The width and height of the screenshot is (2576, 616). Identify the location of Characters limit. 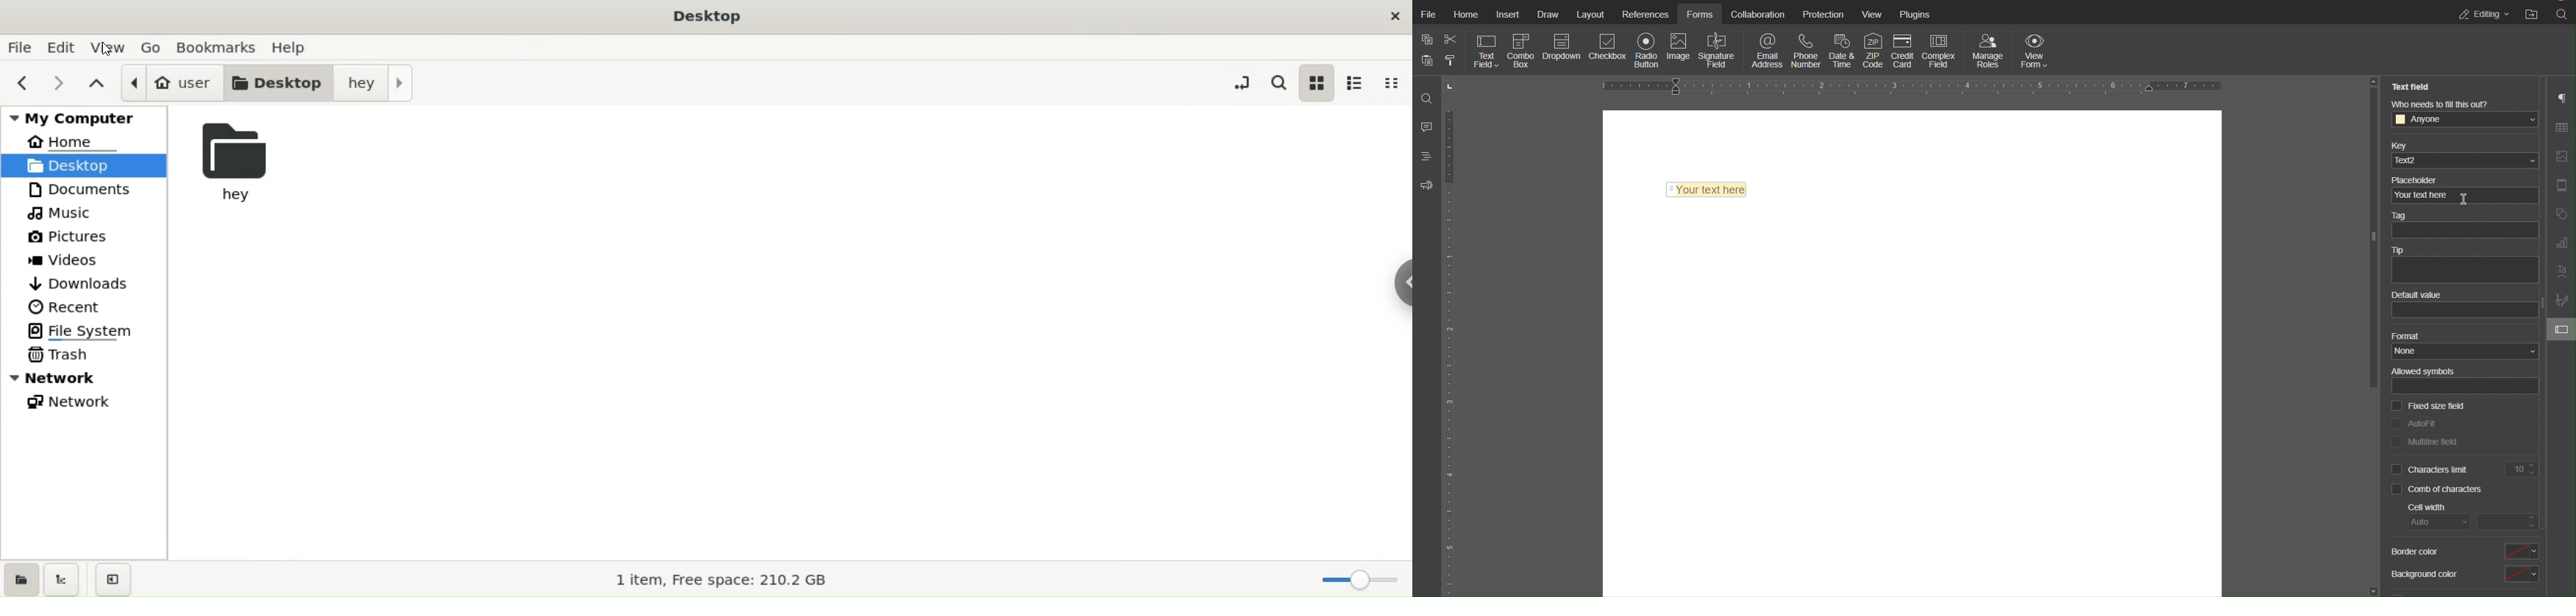
(2432, 469).